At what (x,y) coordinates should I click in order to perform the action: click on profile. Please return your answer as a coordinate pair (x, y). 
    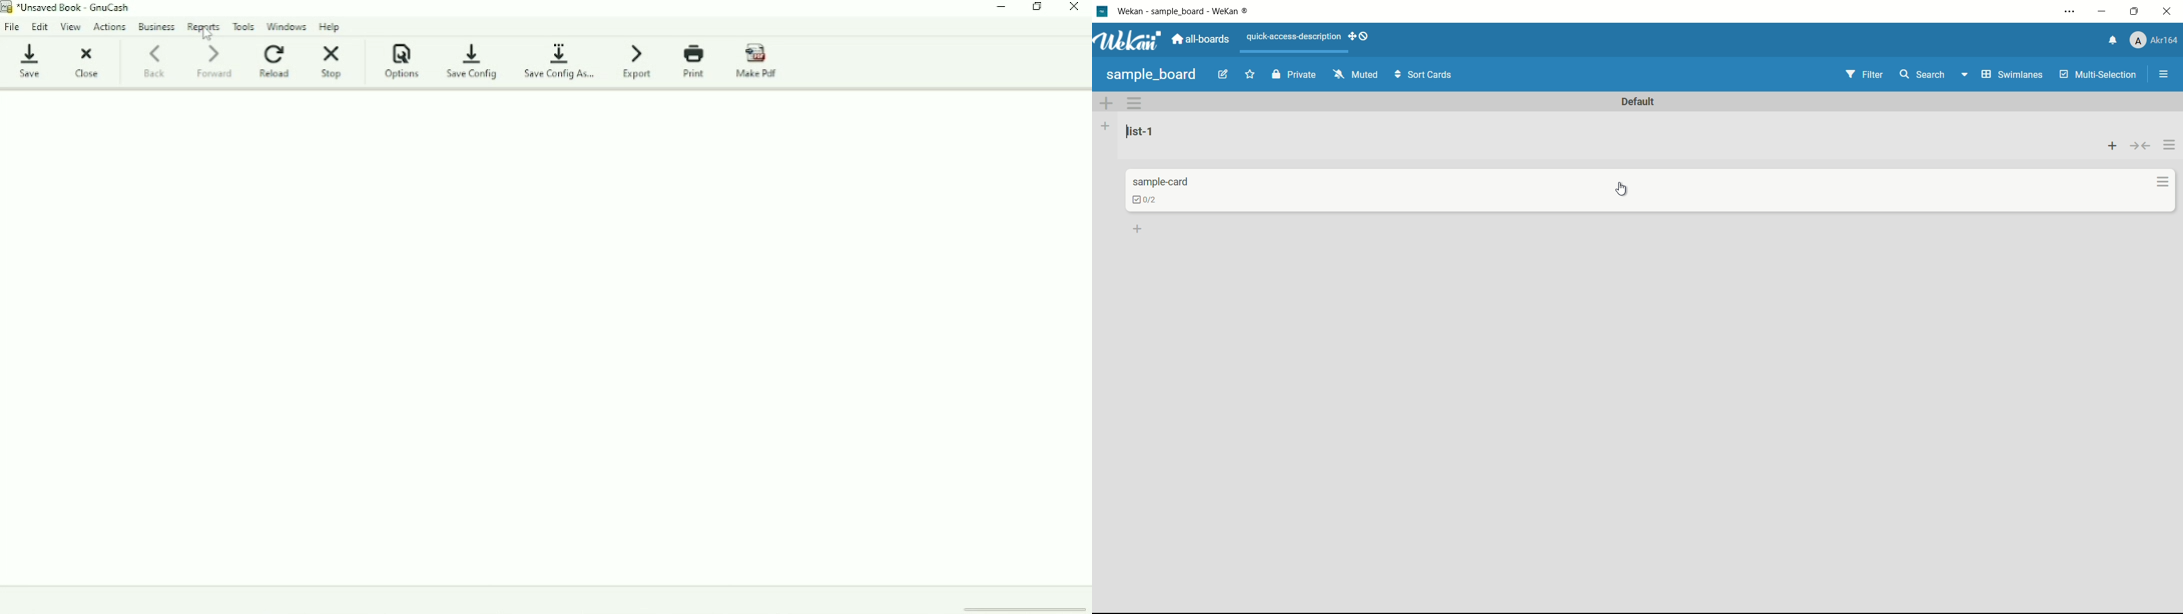
    Looking at the image, I should click on (2156, 40).